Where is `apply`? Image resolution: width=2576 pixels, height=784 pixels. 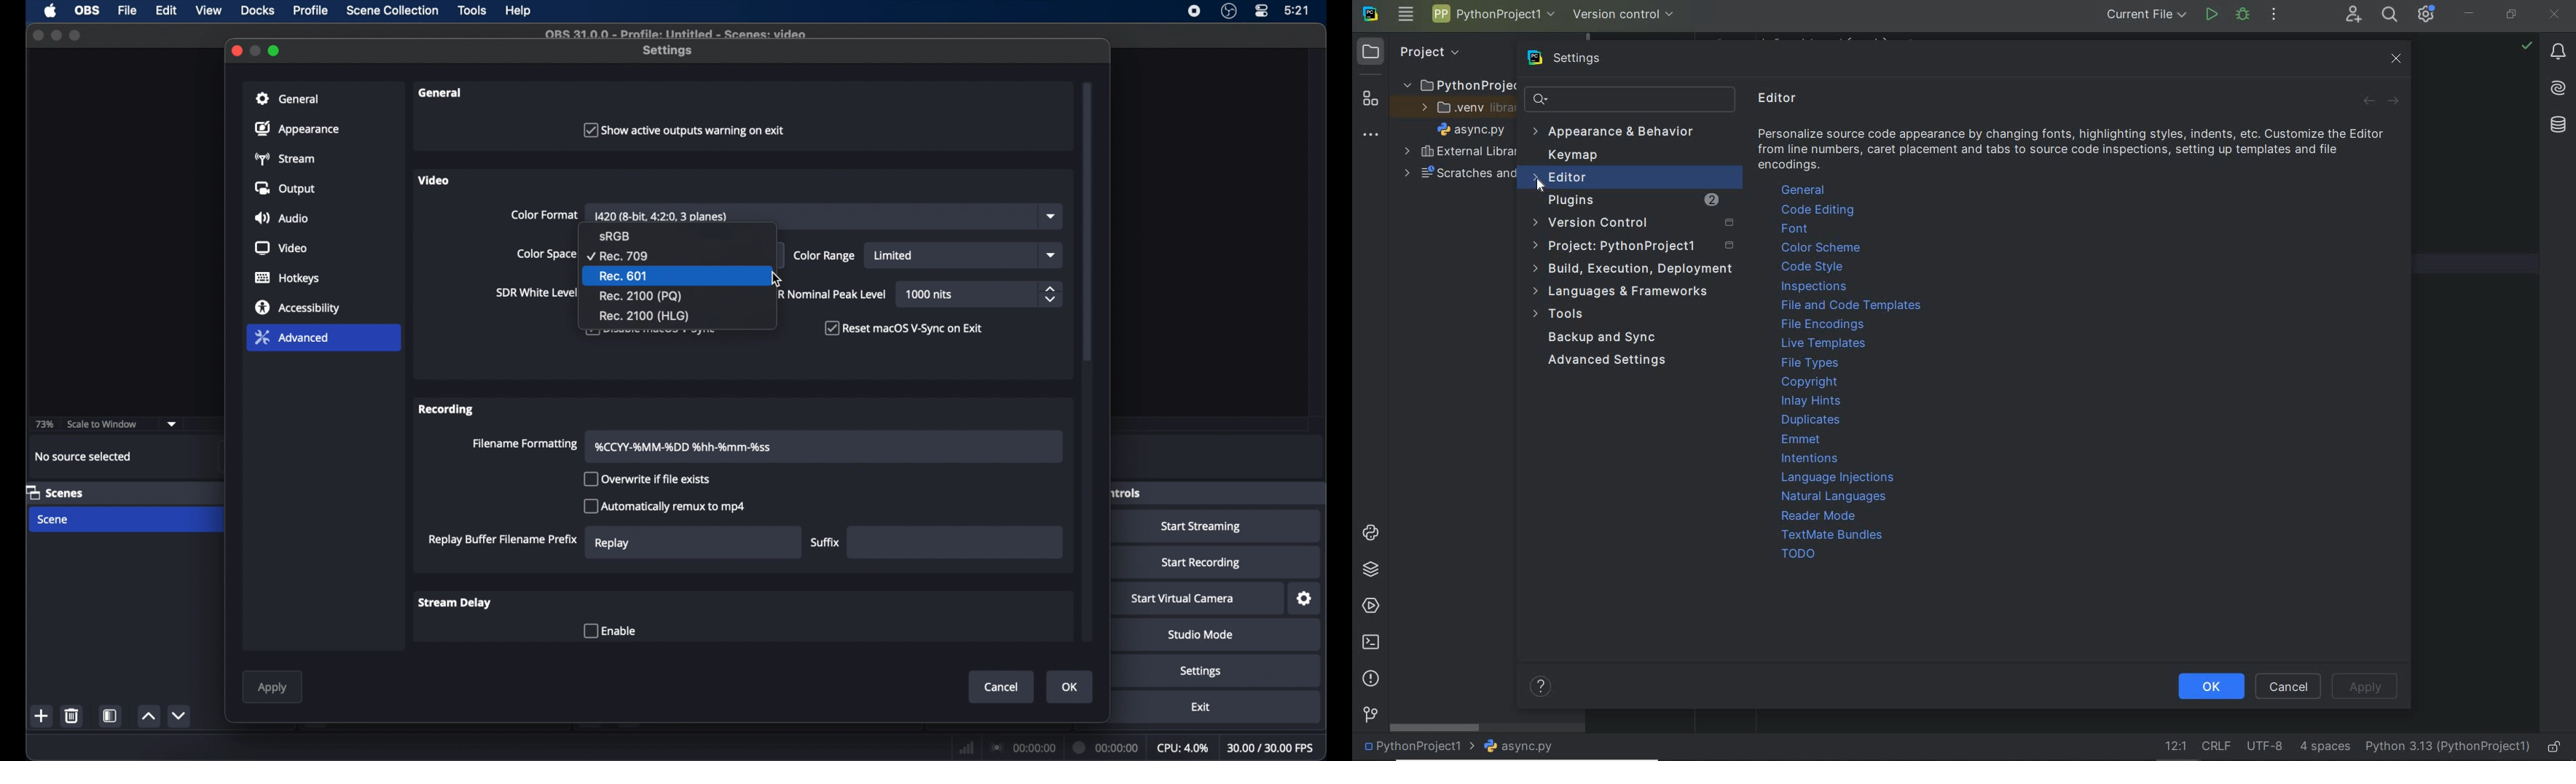 apply is located at coordinates (271, 688).